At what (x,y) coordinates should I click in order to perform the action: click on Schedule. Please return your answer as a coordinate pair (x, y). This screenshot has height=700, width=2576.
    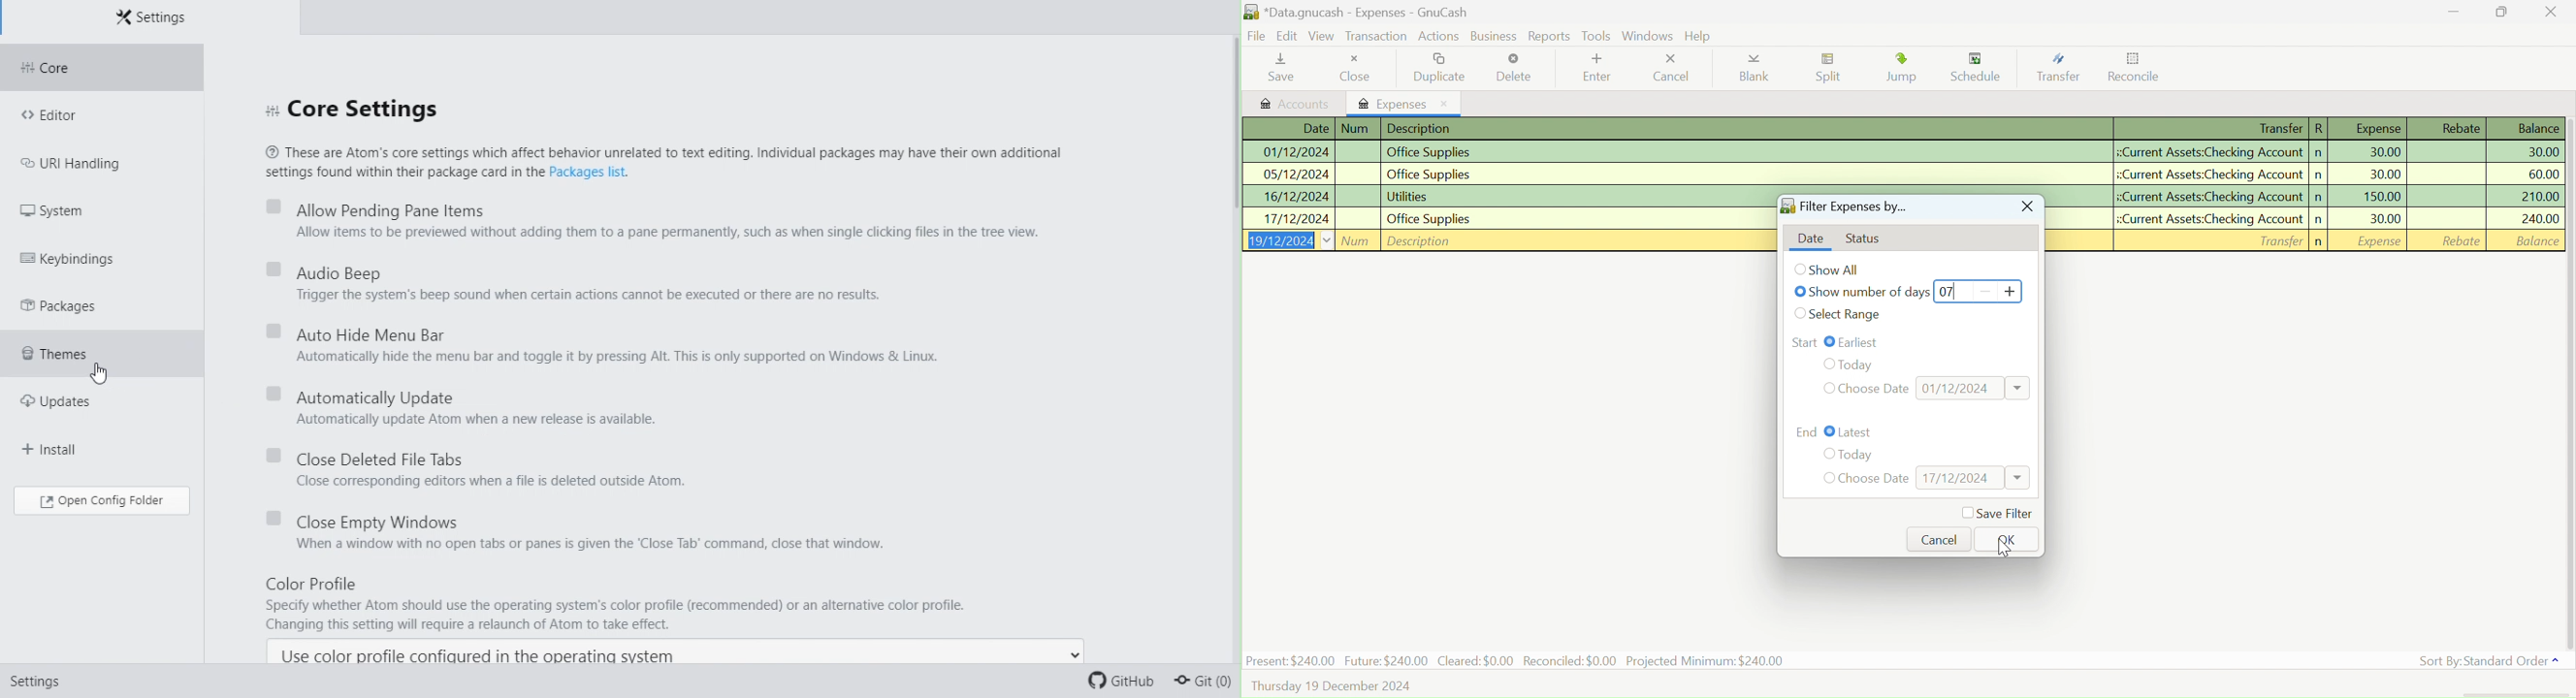
    Looking at the image, I should click on (1981, 68).